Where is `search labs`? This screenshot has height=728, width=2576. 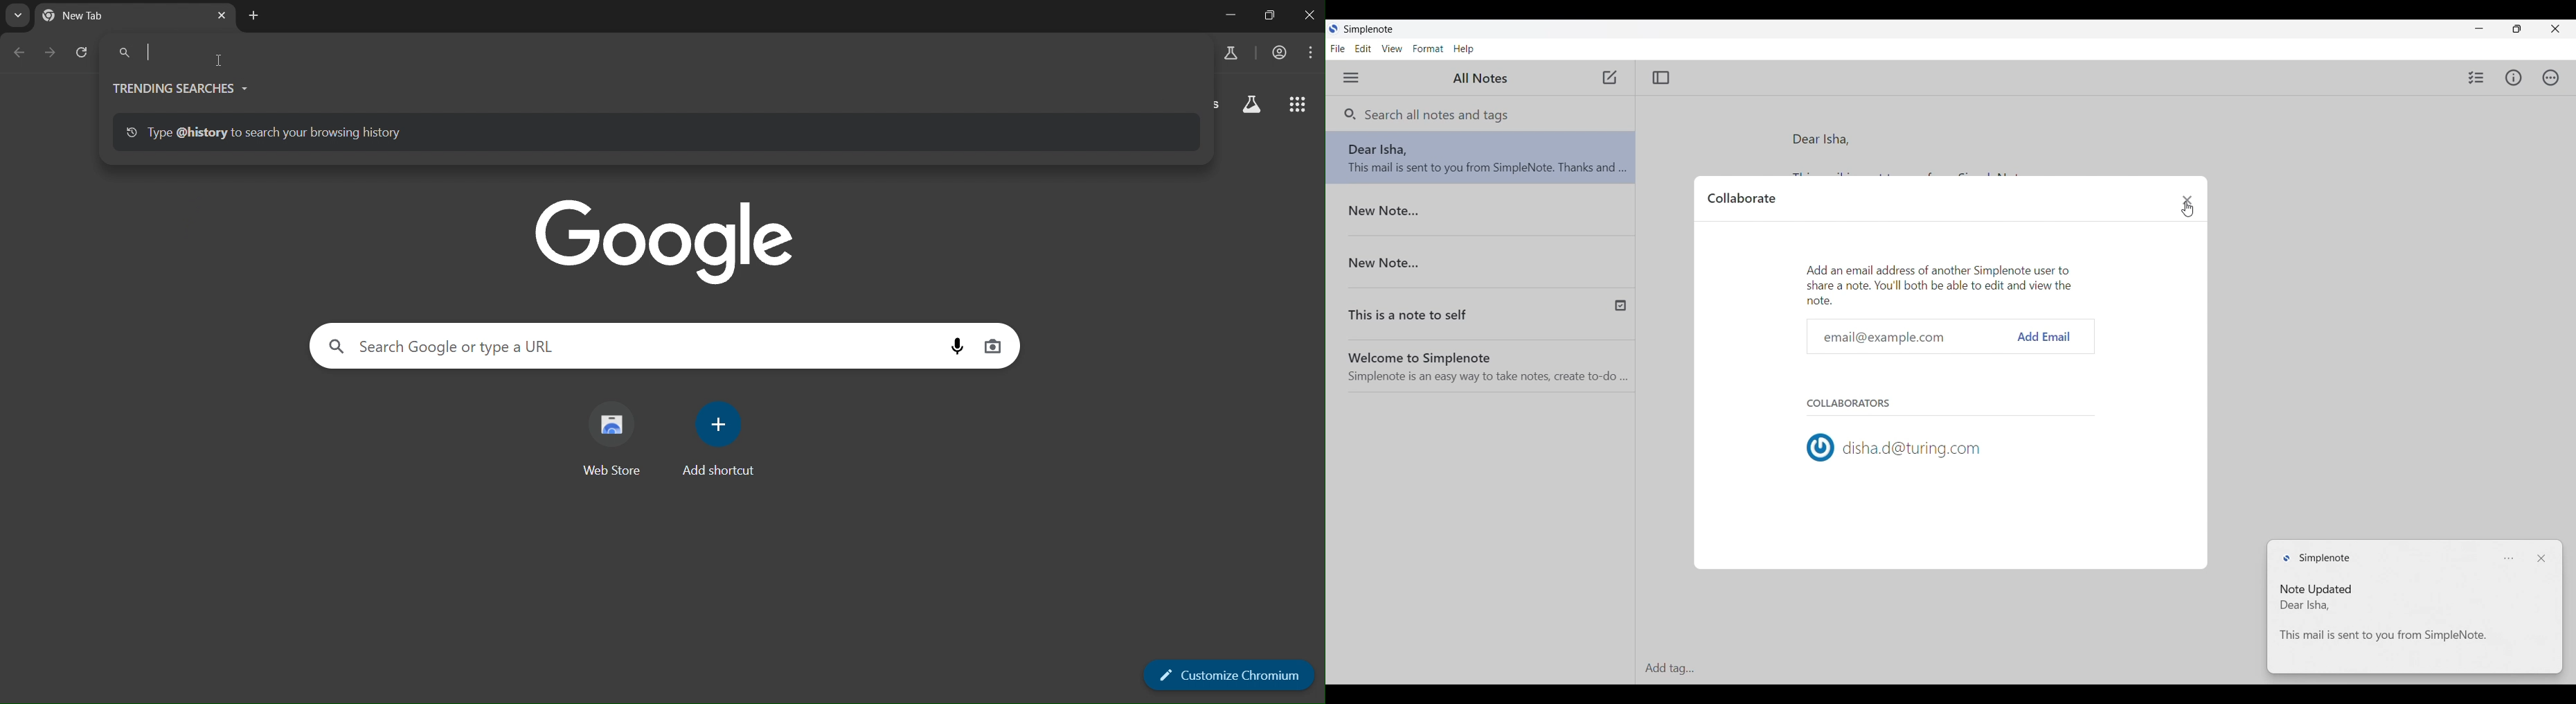
search labs is located at coordinates (1233, 55).